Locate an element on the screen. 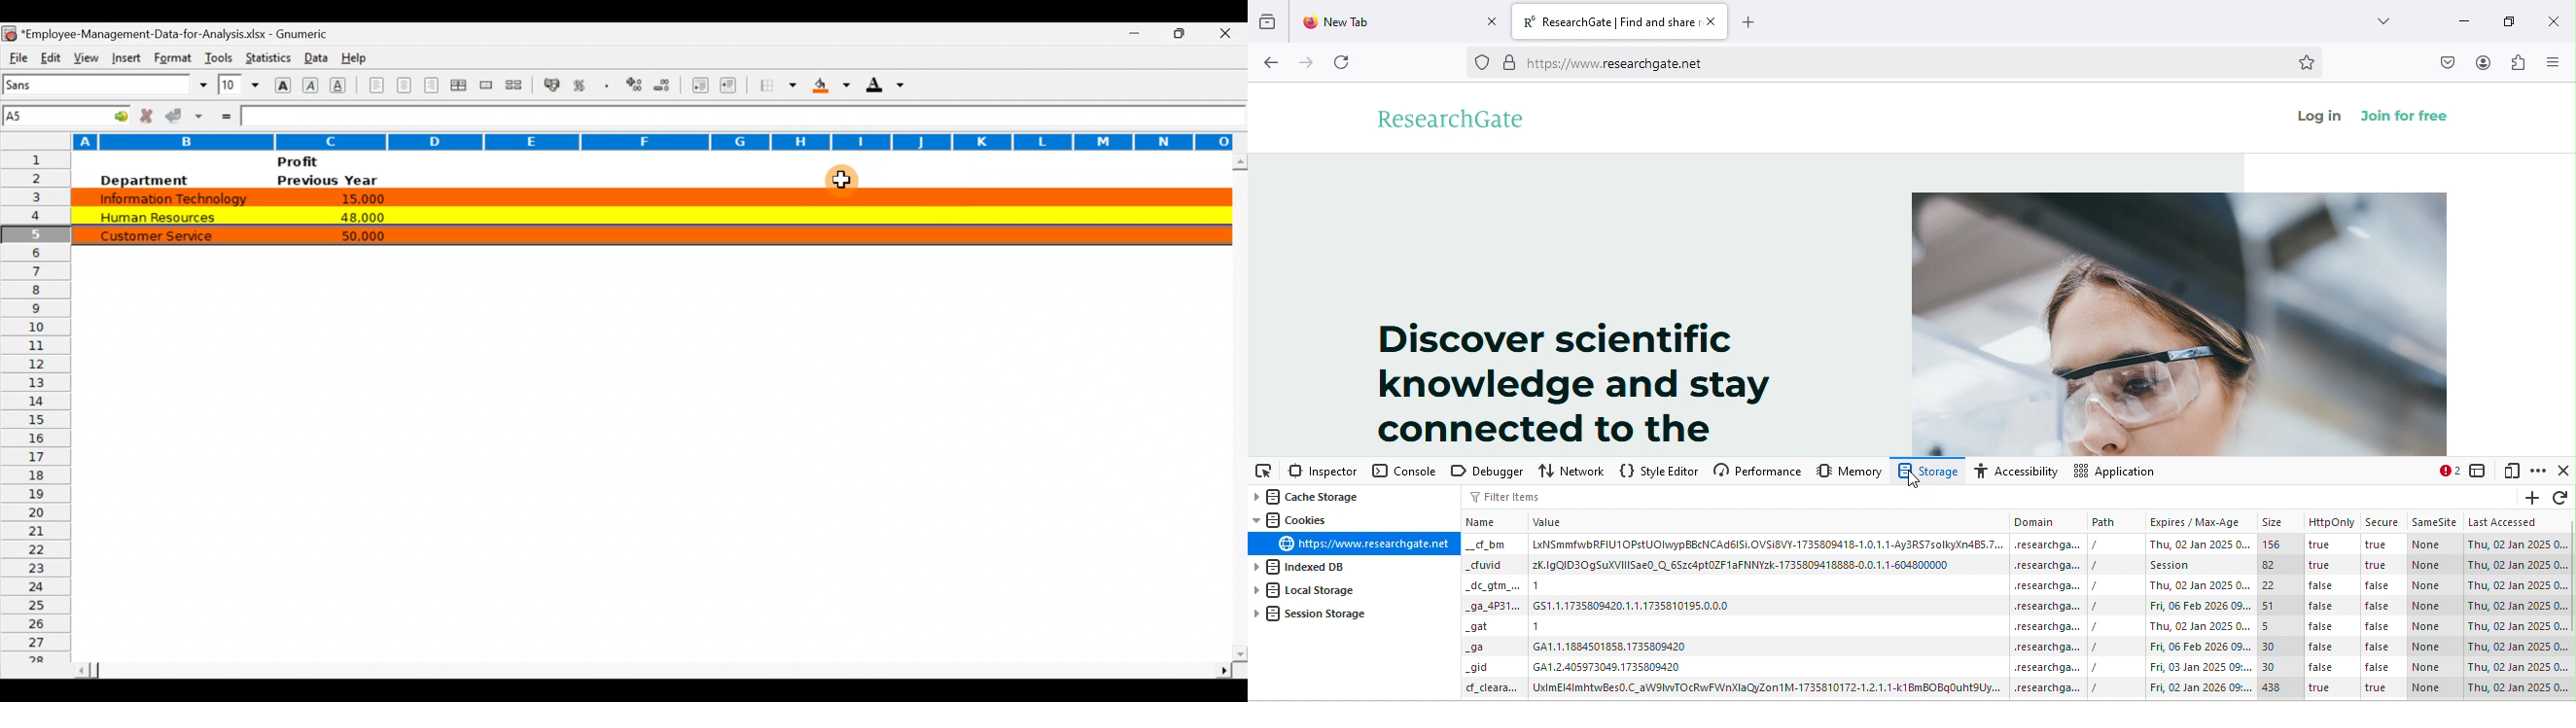 The height and width of the screenshot is (728, 2576). select an frame as the currently targeted document is located at coordinates (2478, 474).